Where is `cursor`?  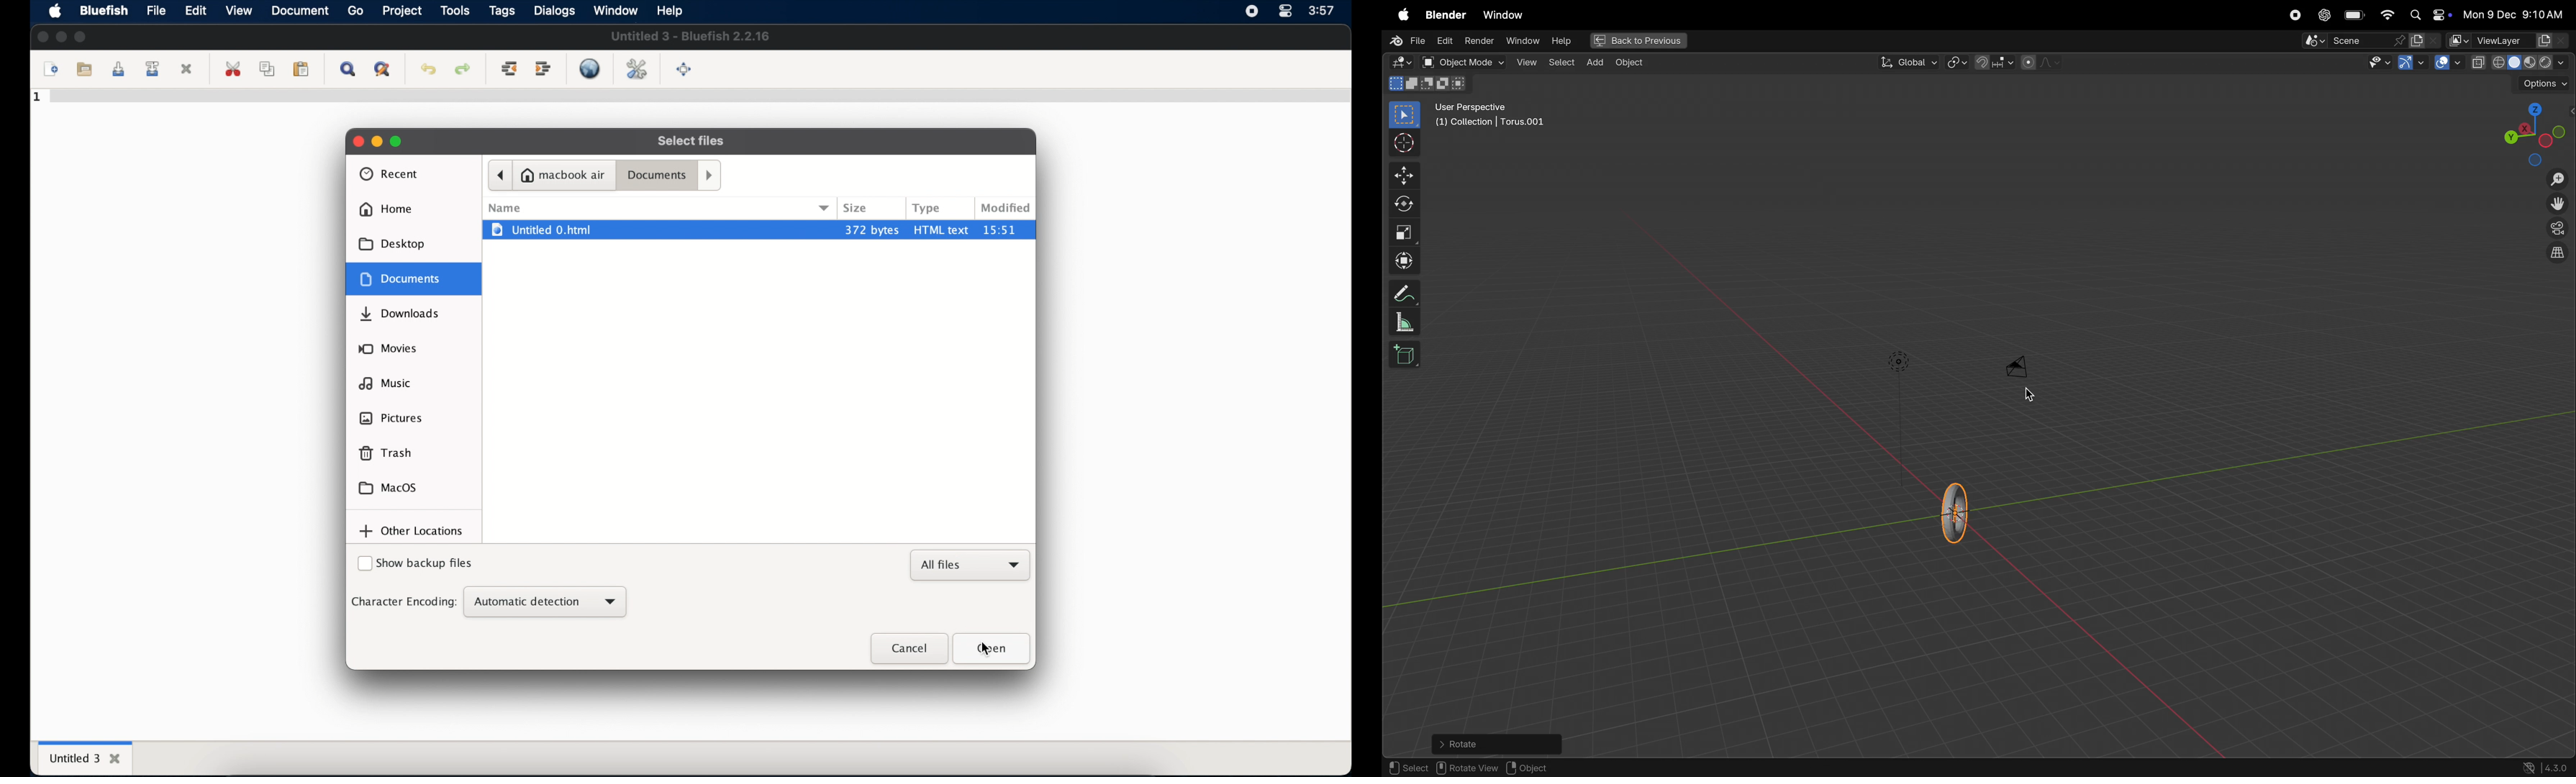 cursor is located at coordinates (2034, 396).